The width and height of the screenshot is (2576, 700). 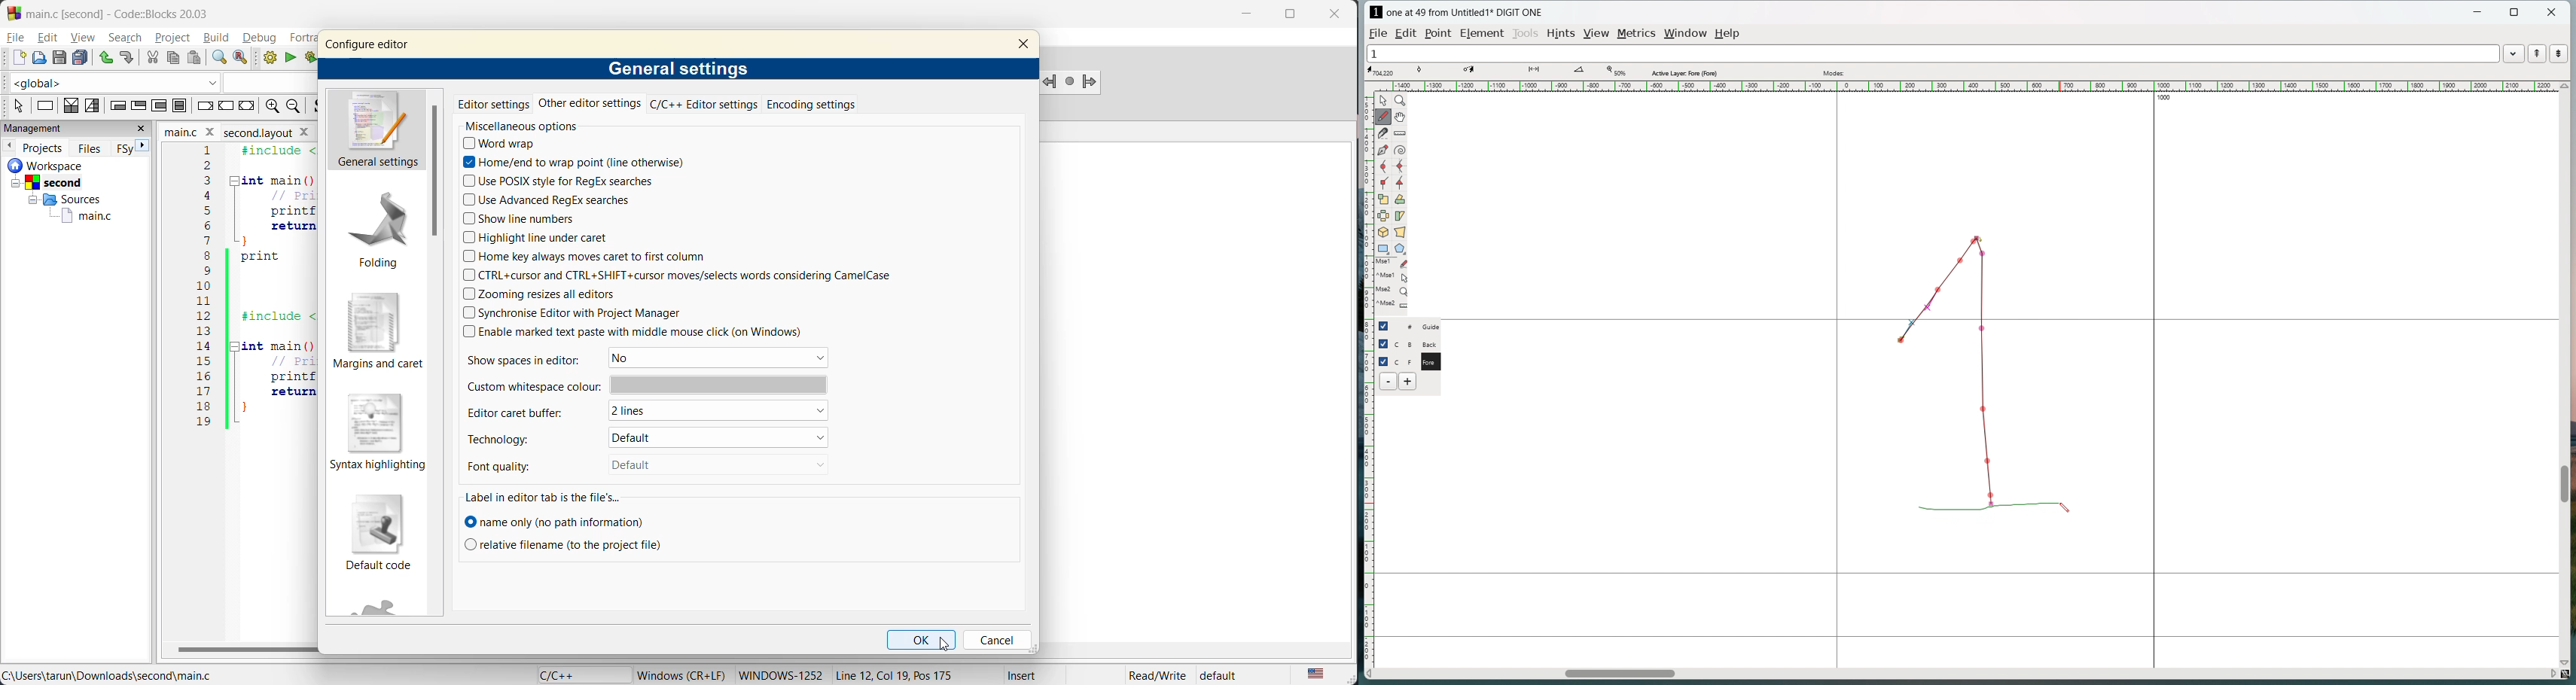 What do you see at coordinates (378, 330) in the screenshot?
I see `margins and caret` at bounding box center [378, 330].